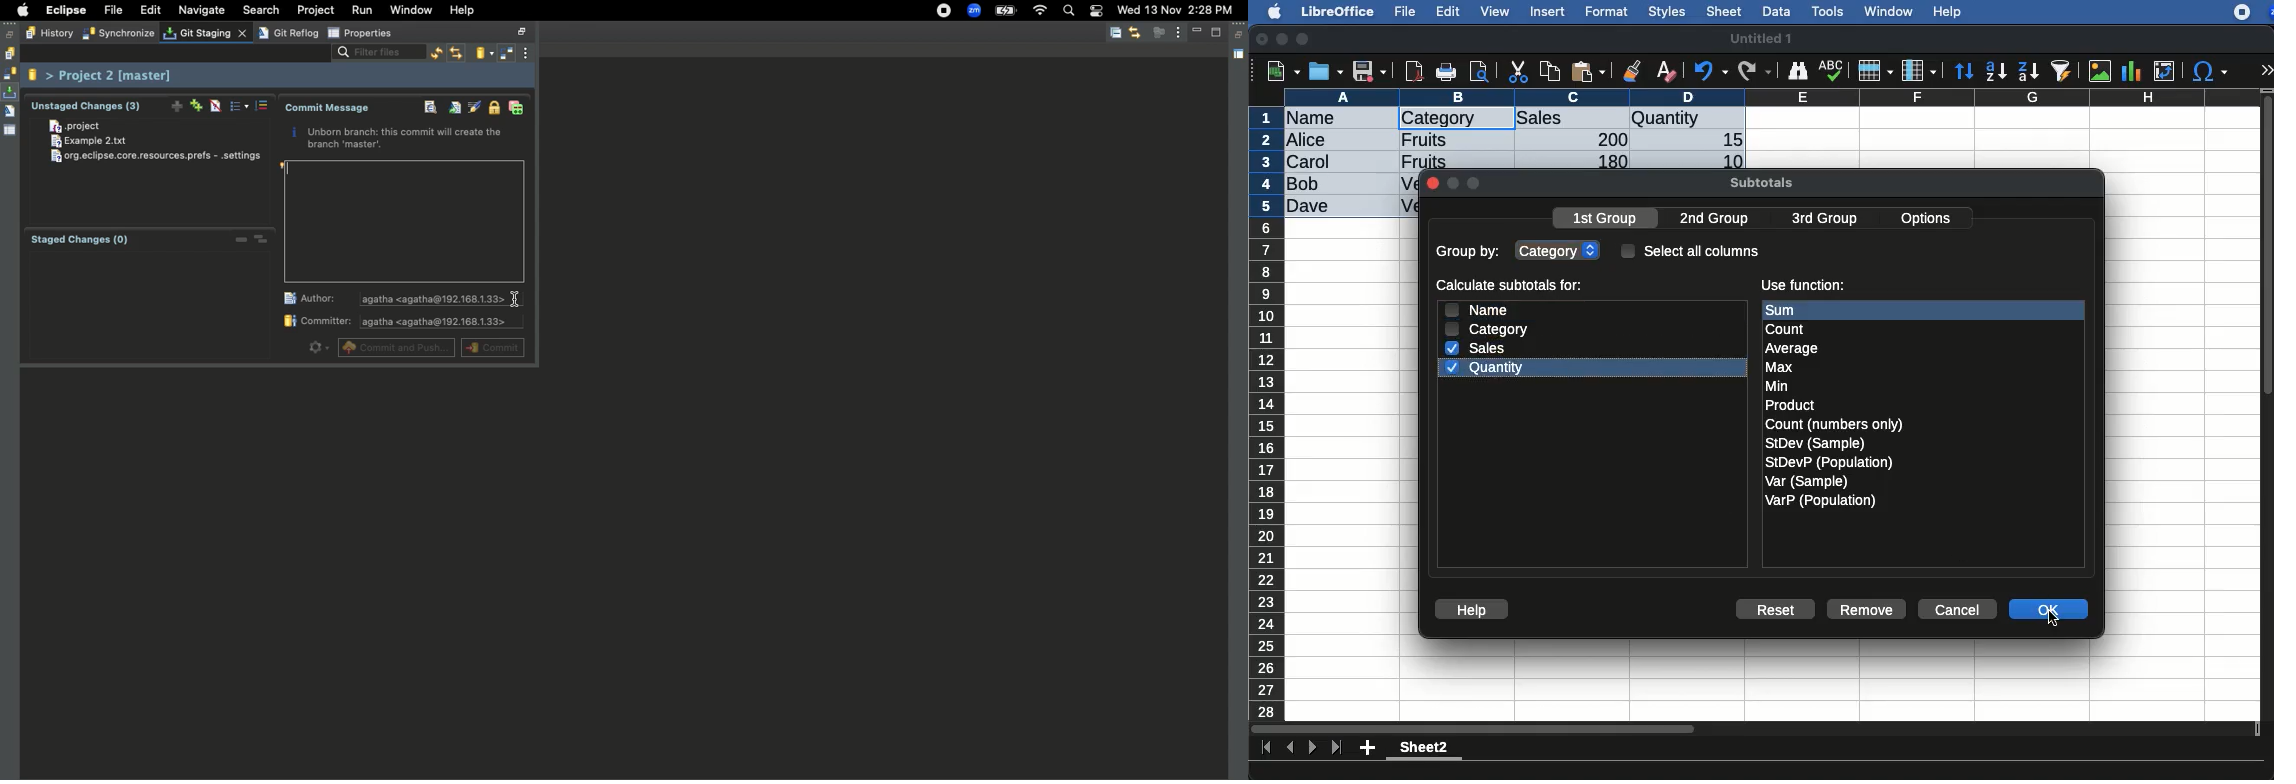  Describe the element at coordinates (1836, 424) in the screenshot. I see `Count (numbers only)` at that location.